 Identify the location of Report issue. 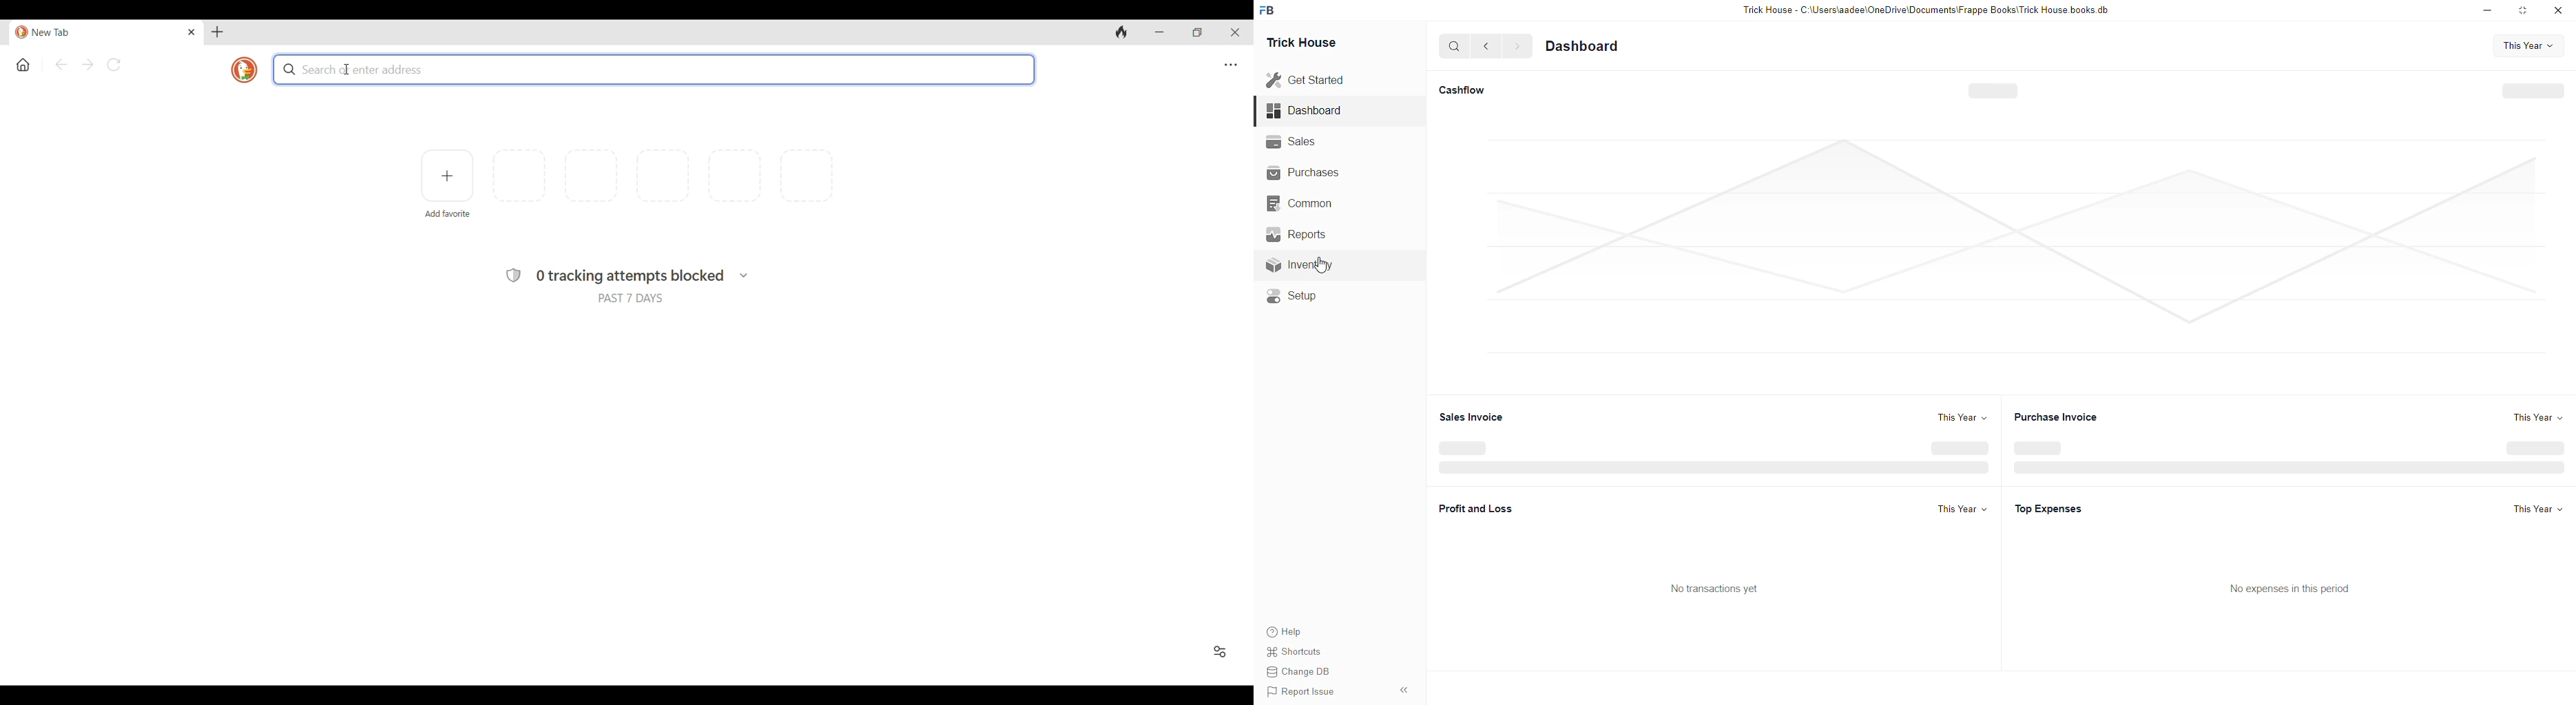
(1310, 692).